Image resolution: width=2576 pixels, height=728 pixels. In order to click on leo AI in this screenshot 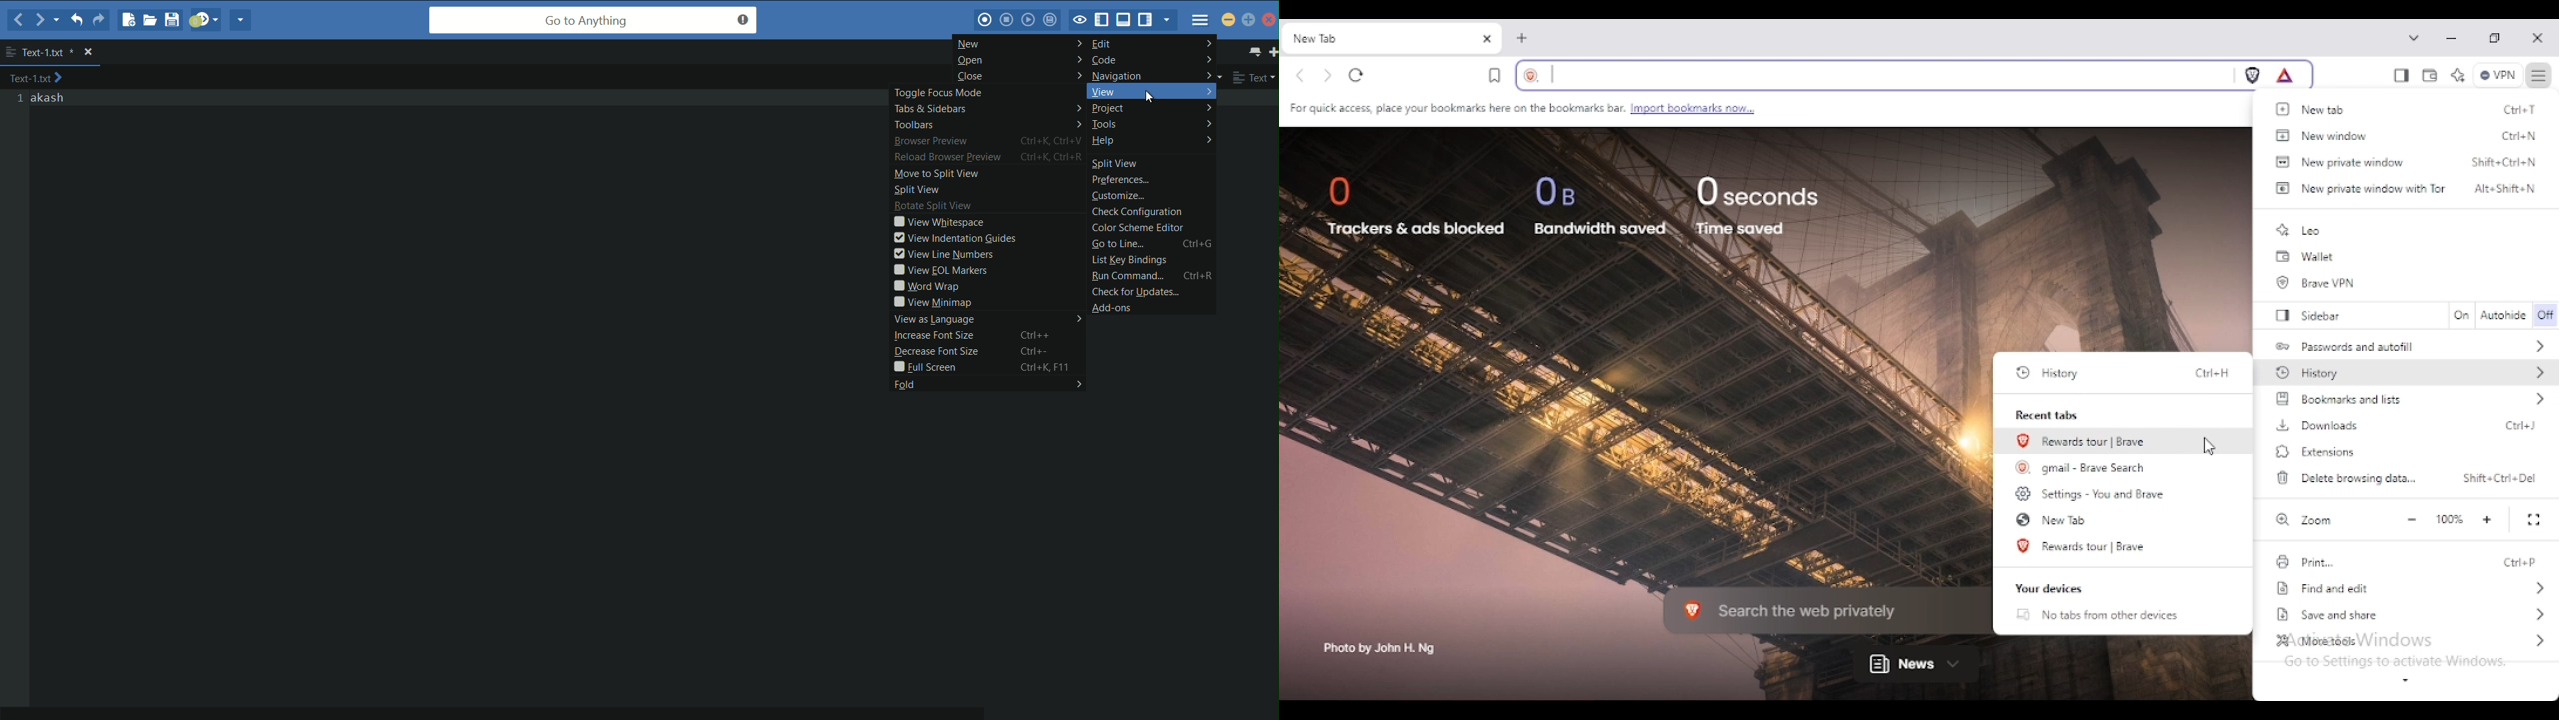, I will do `click(2457, 77)`.